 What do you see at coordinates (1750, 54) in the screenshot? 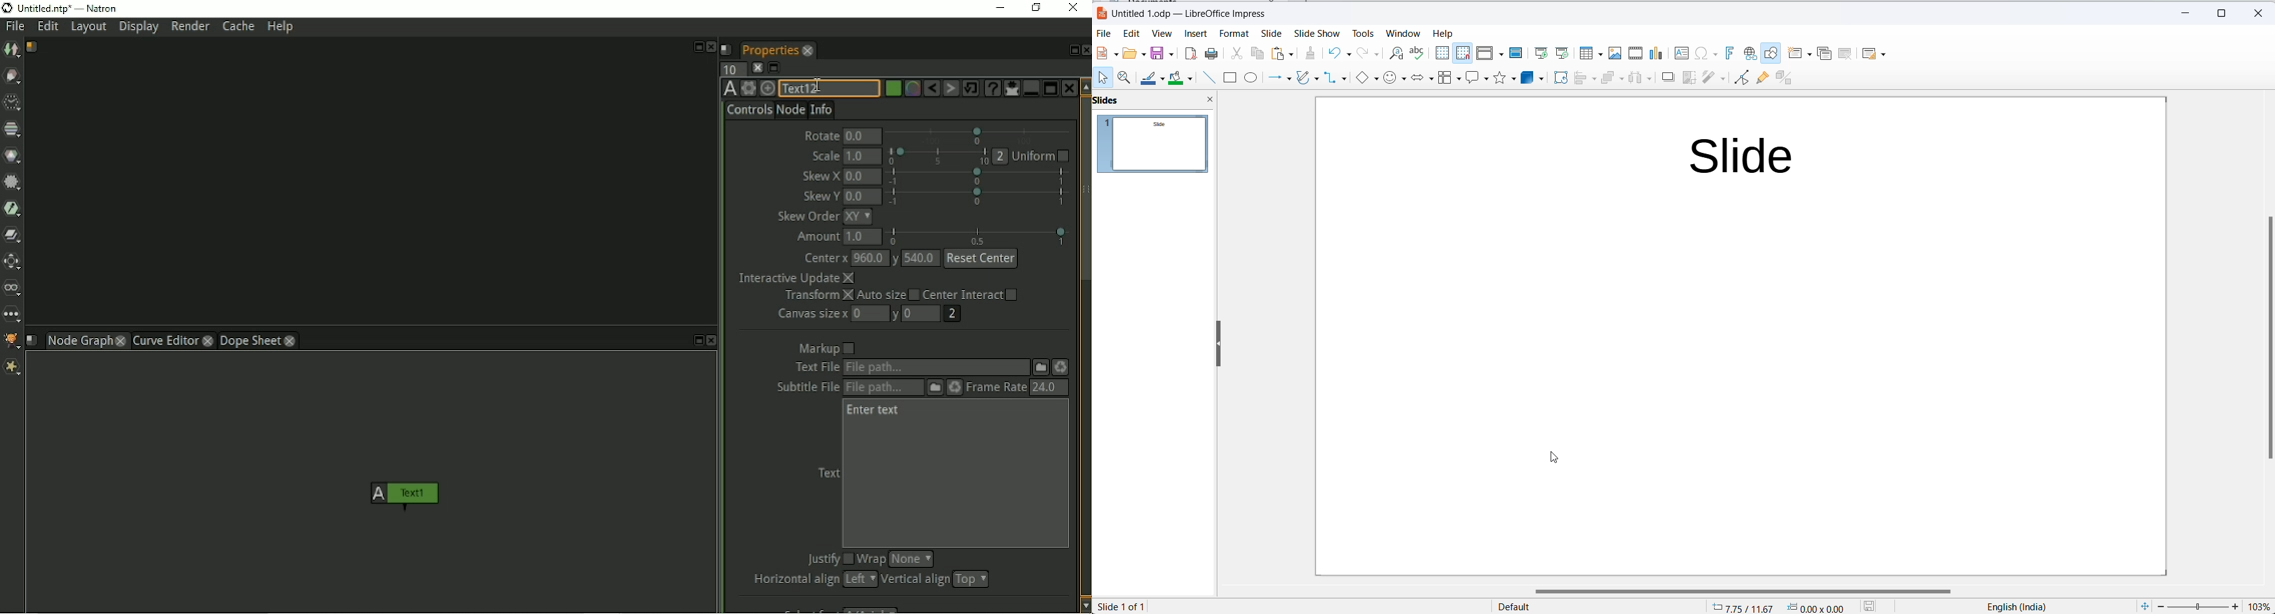
I see `insert hyperlink` at bounding box center [1750, 54].